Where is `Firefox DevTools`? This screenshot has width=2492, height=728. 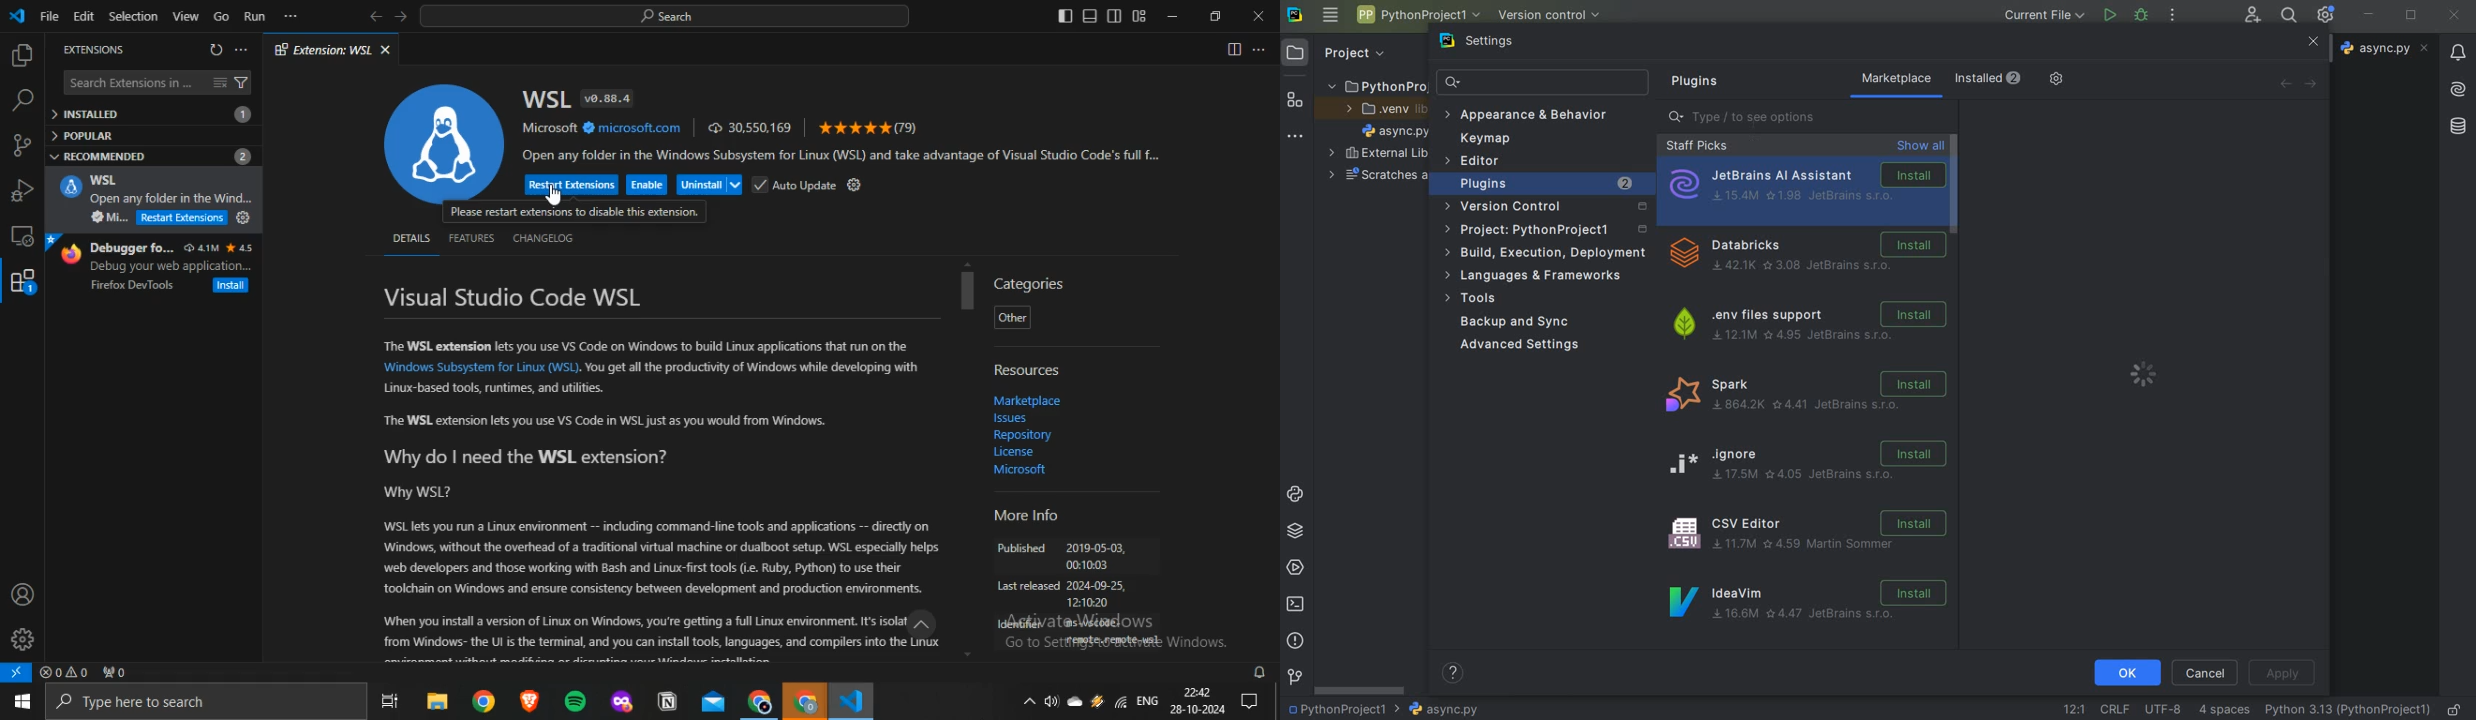
Firefox DevTools is located at coordinates (133, 286).